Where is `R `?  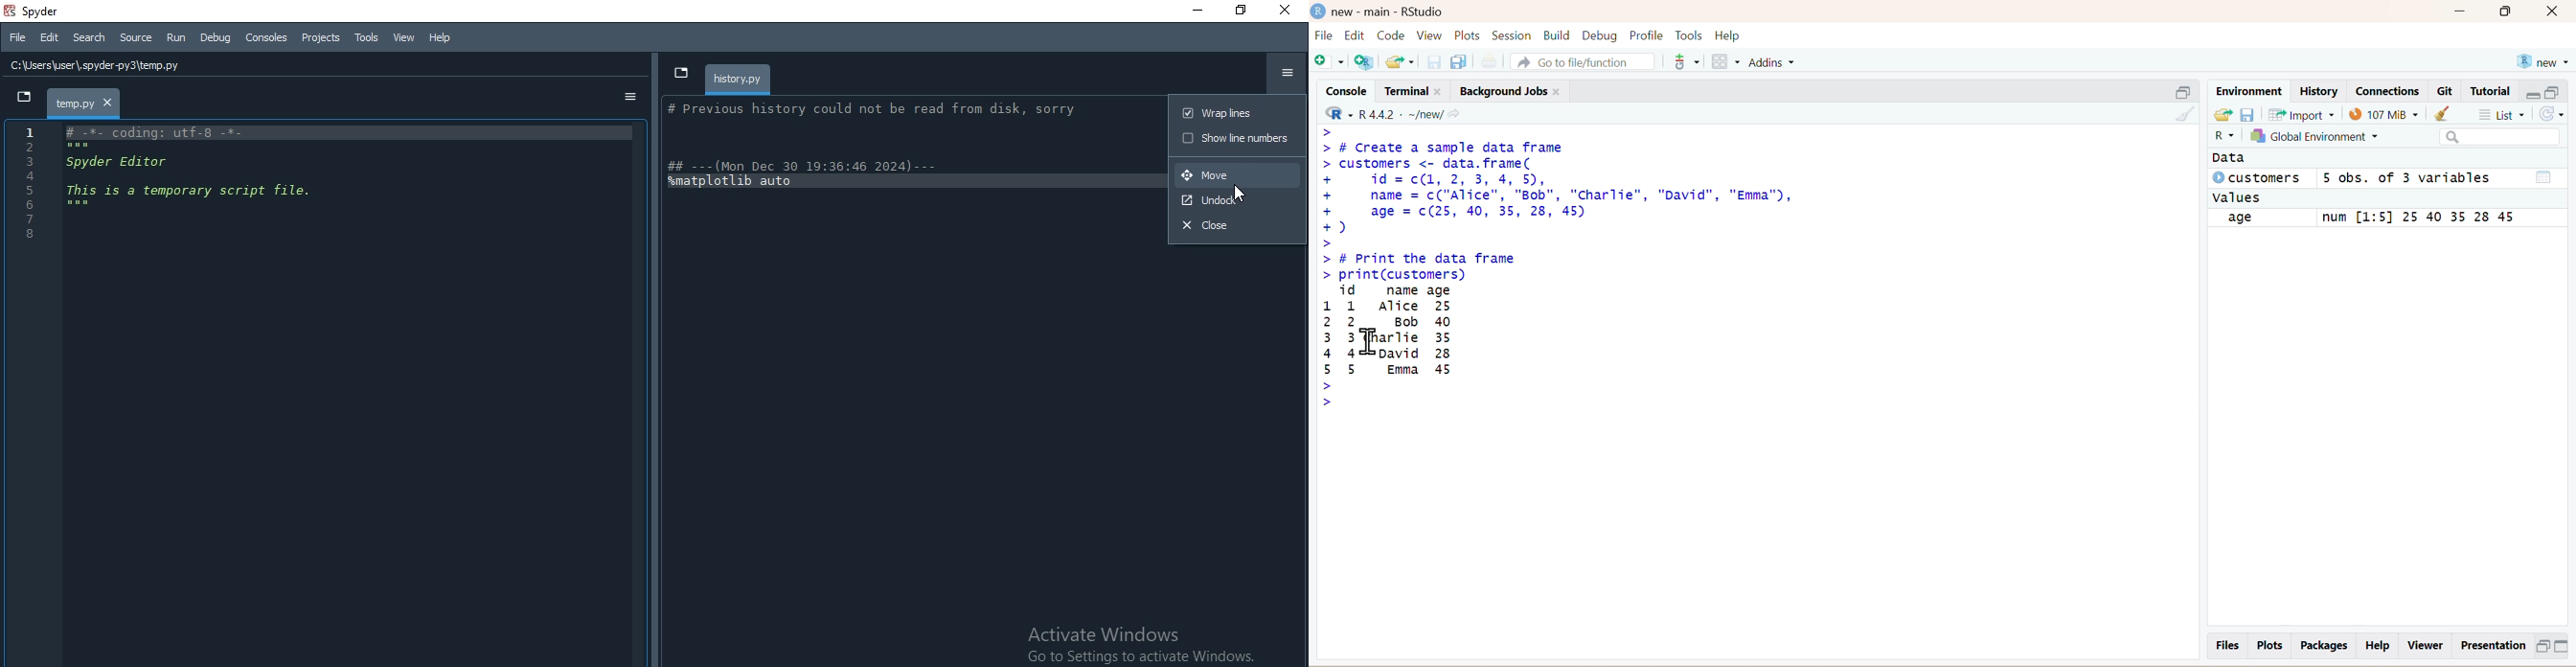
R  is located at coordinates (2219, 137).